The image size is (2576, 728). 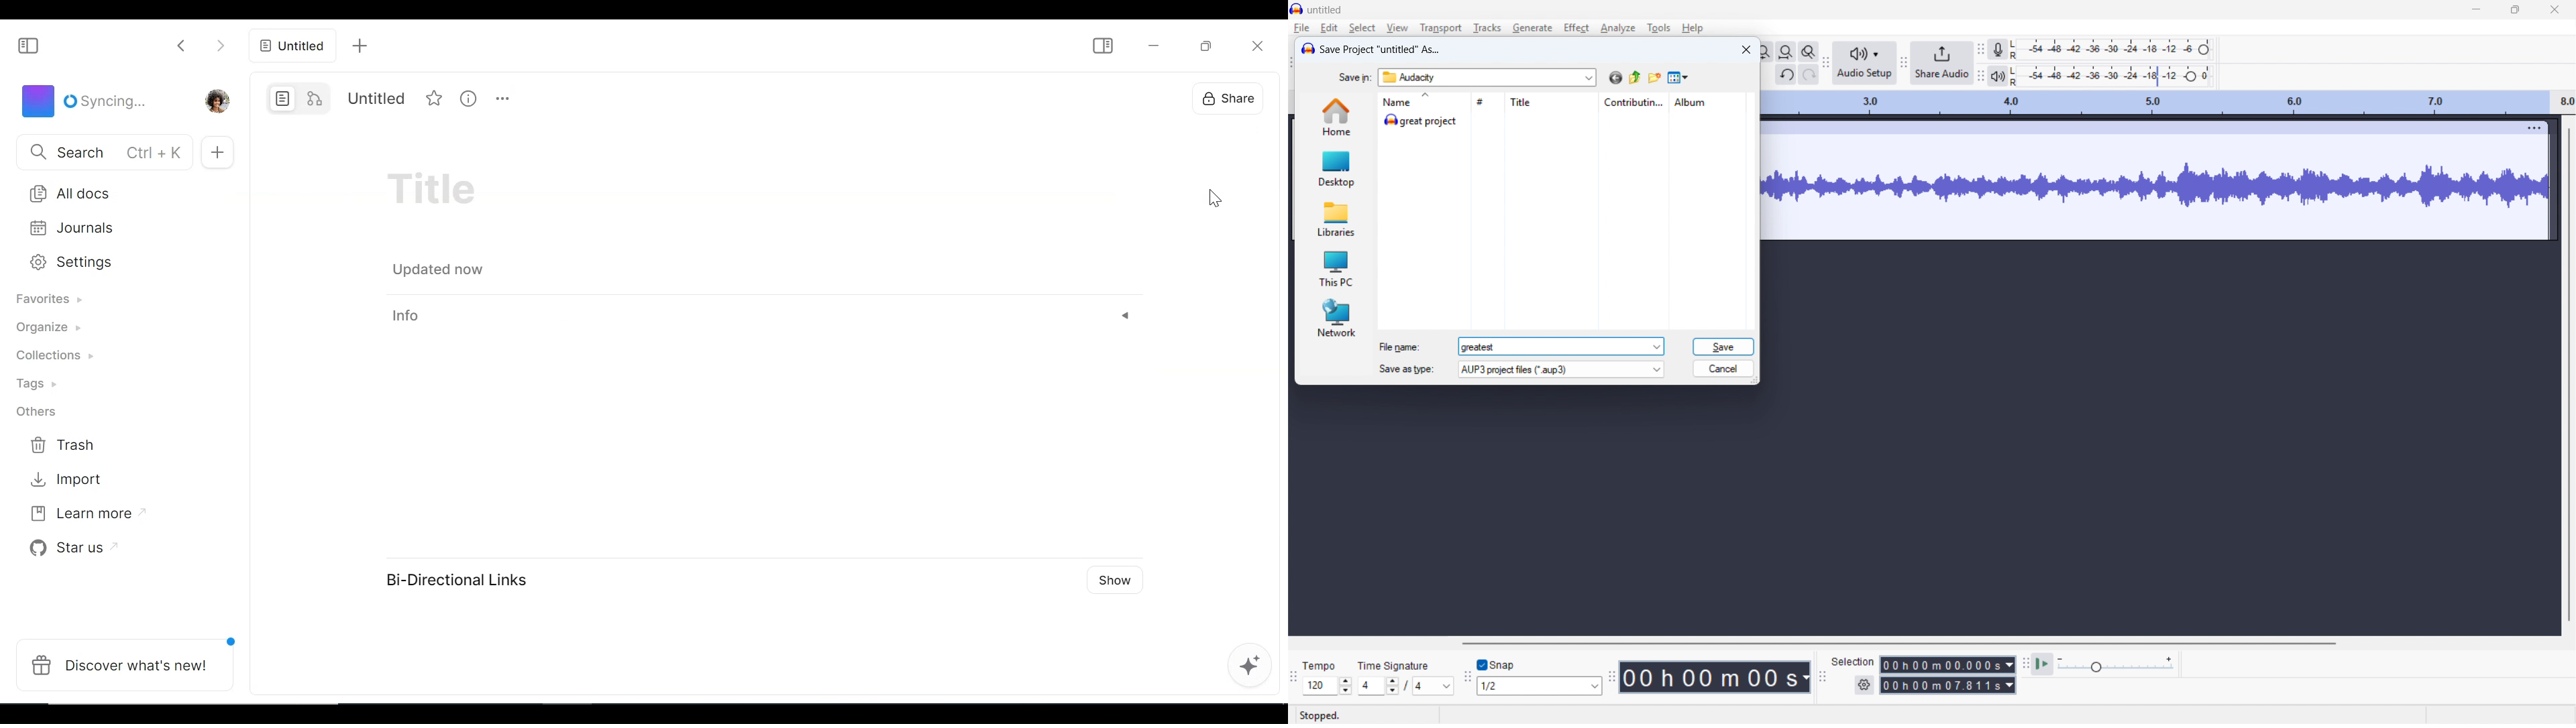 What do you see at coordinates (1980, 49) in the screenshot?
I see `recording metre toolbar` at bounding box center [1980, 49].